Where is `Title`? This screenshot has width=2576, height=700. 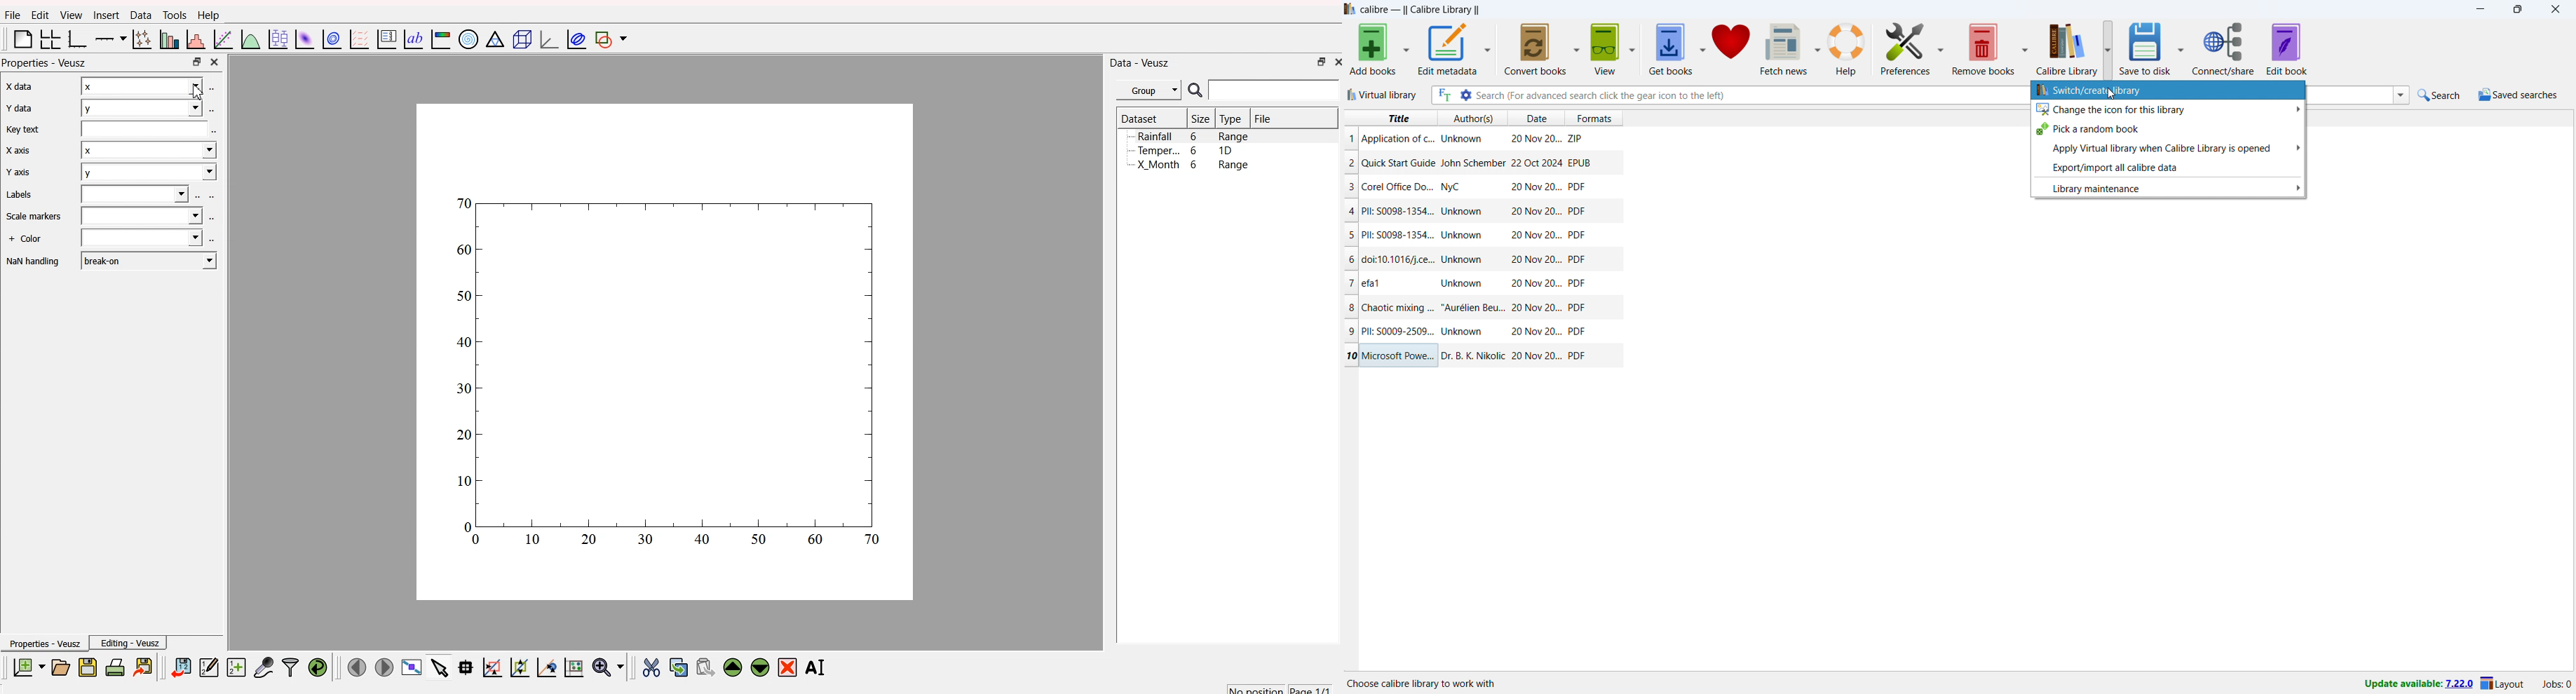 Title is located at coordinates (1401, 186).